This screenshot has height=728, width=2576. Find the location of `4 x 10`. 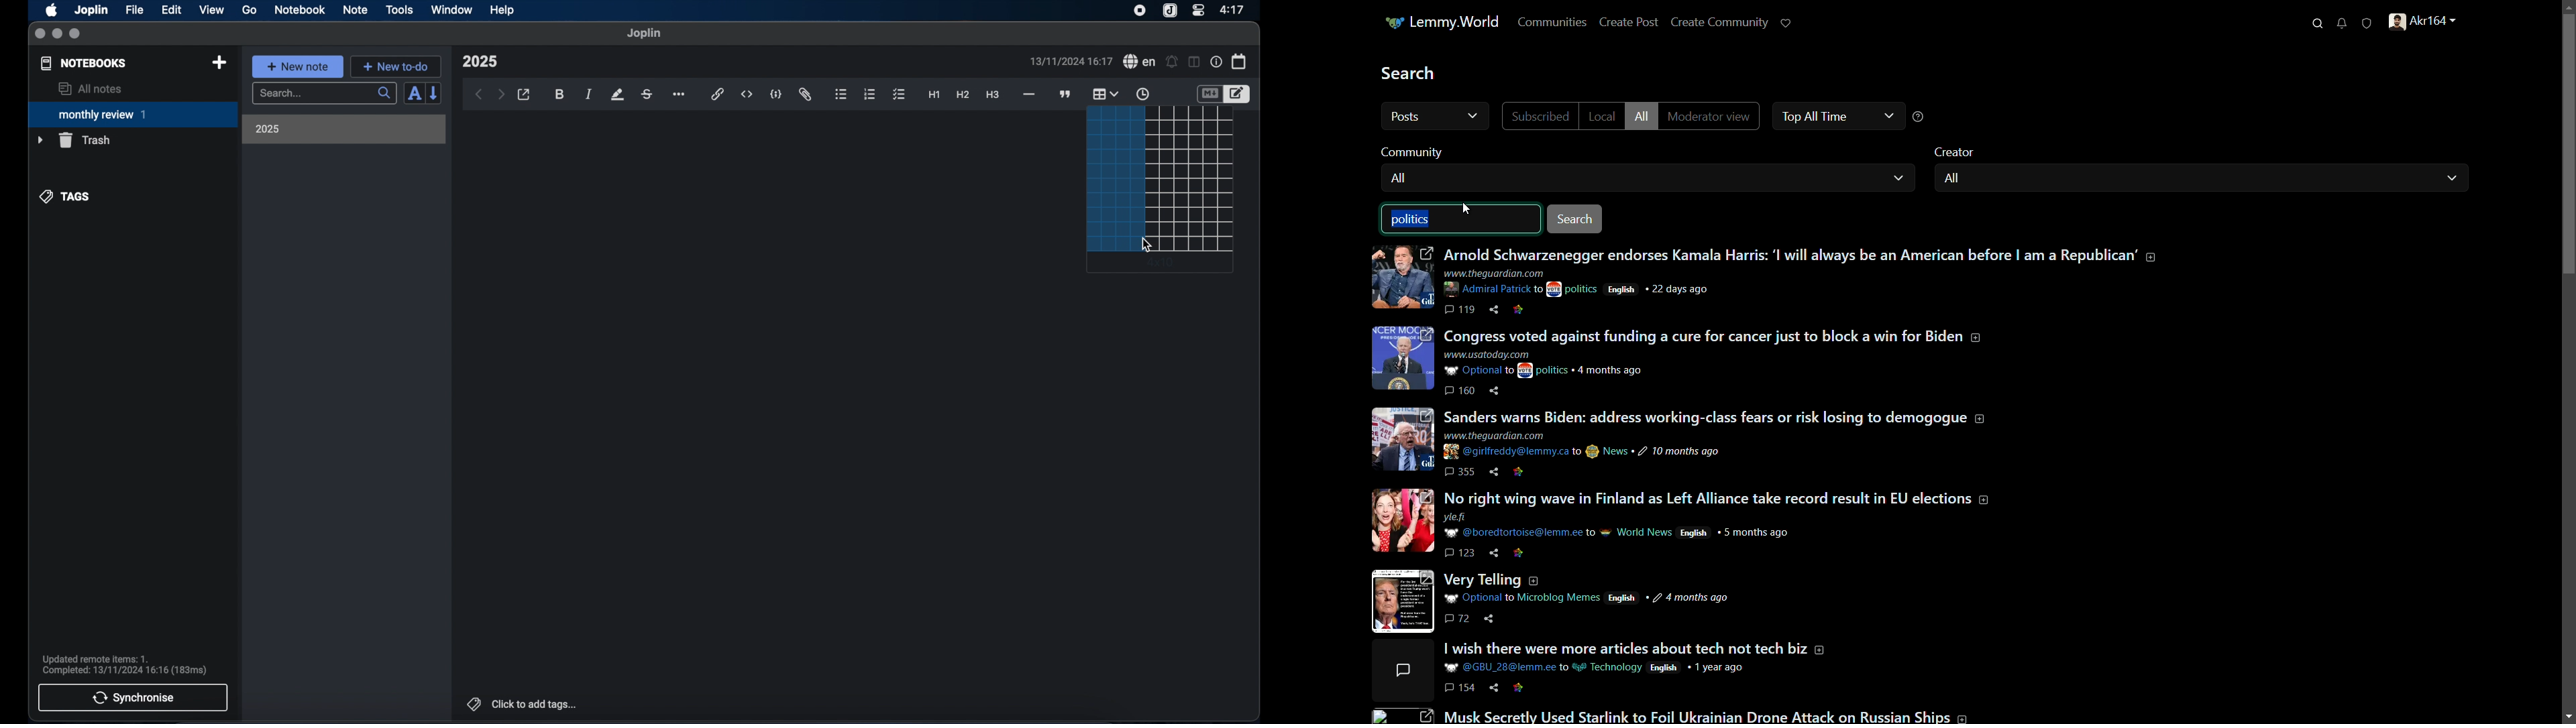

4 x 10 is located at coordinates (1161, 265).